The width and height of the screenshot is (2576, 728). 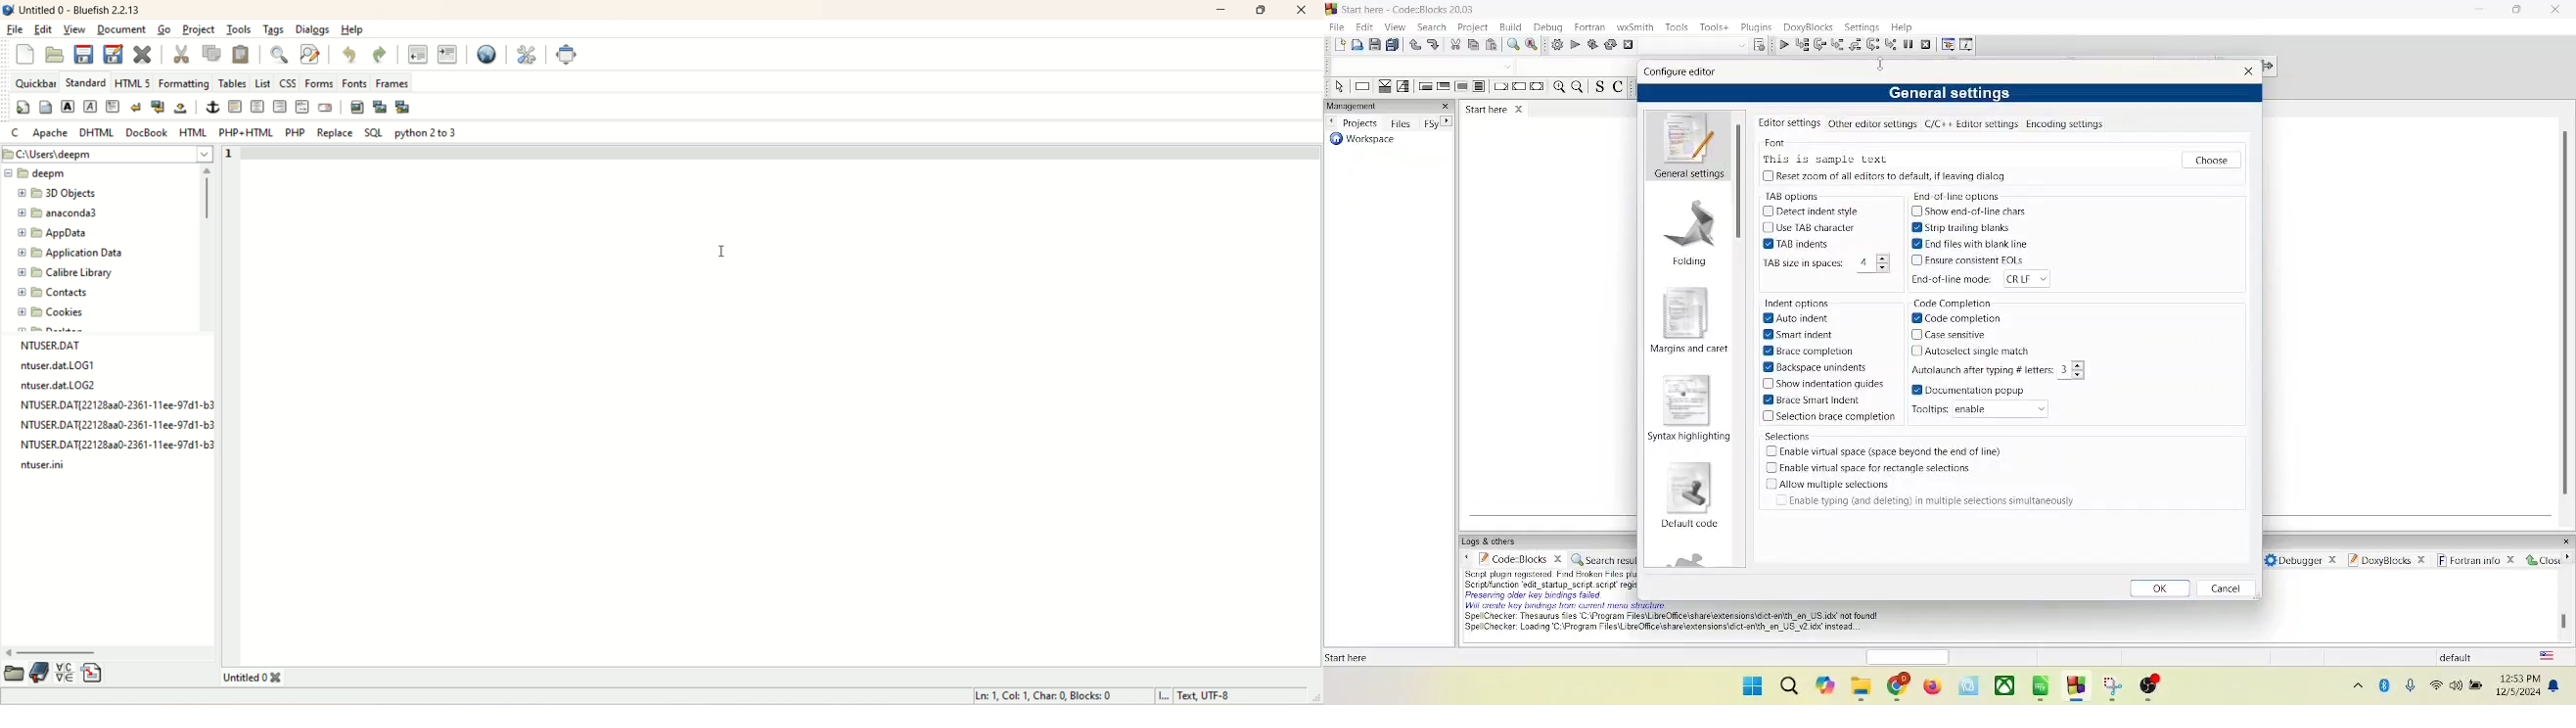 I want to click on edit, so click(x=1366, y=26).